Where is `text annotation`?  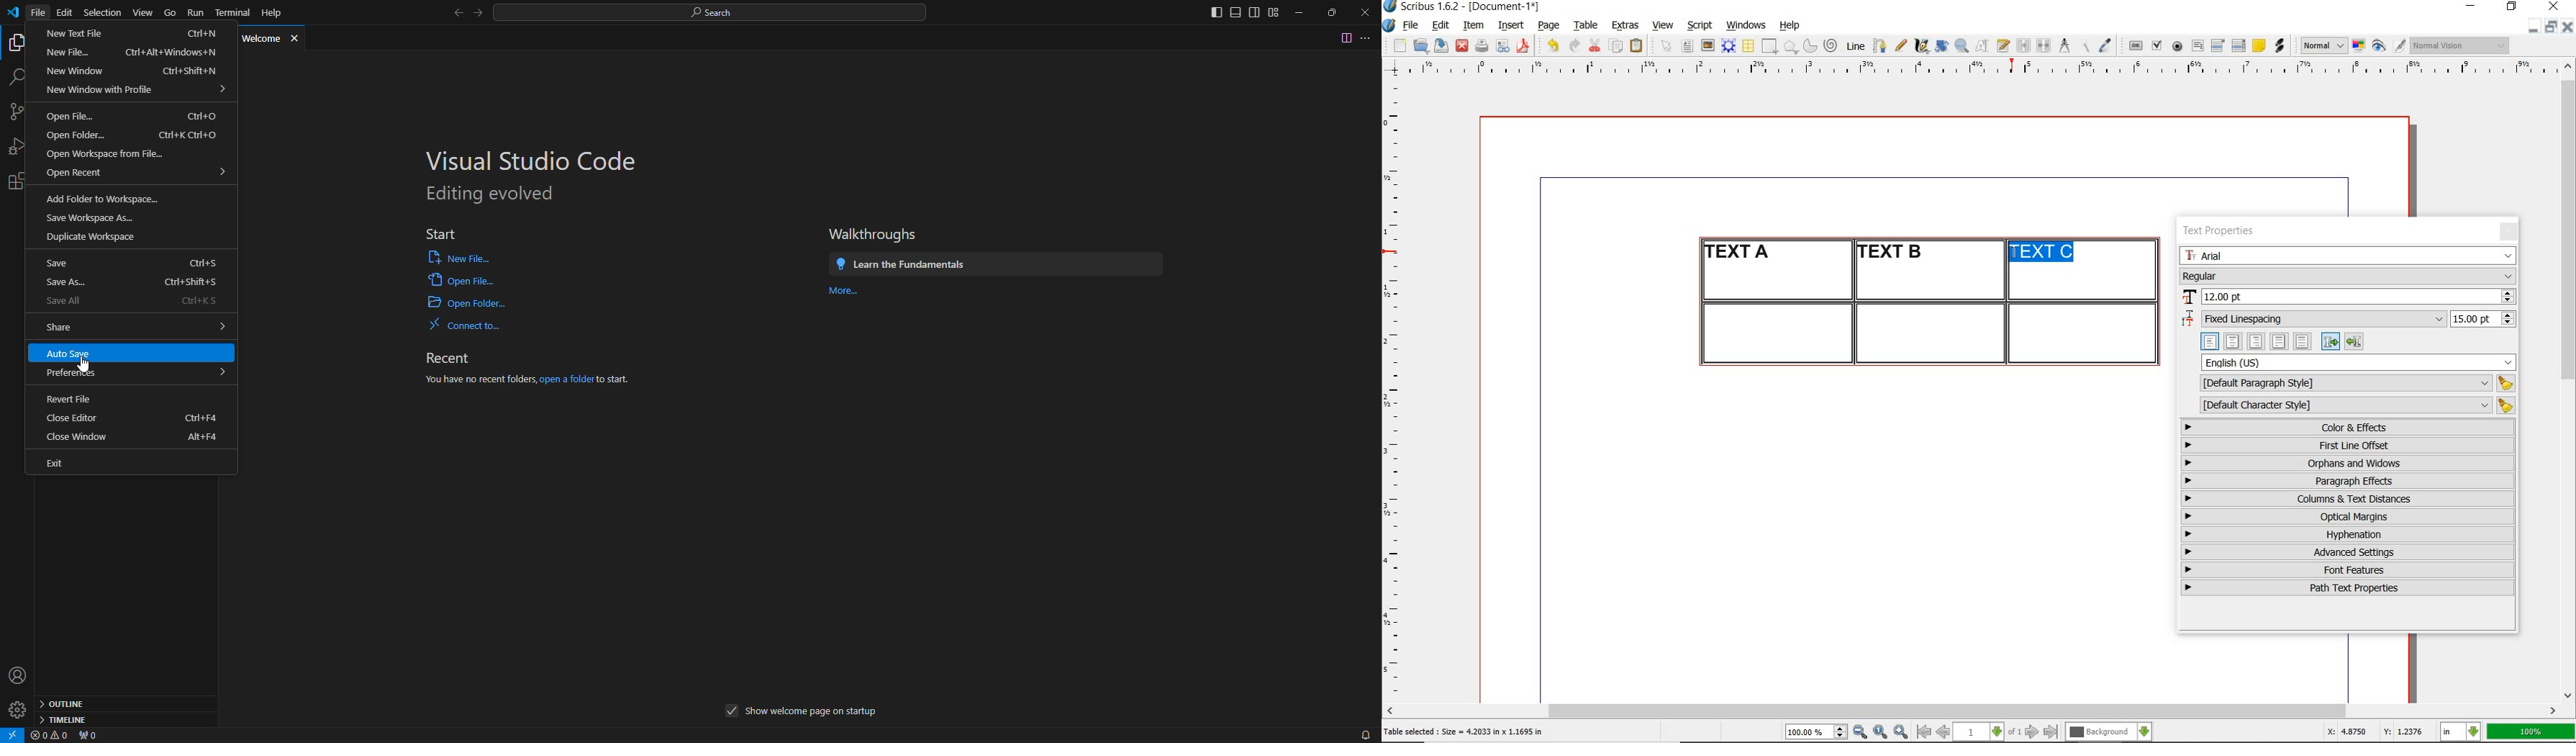 text annotation is located at coordinates (2259, 46).